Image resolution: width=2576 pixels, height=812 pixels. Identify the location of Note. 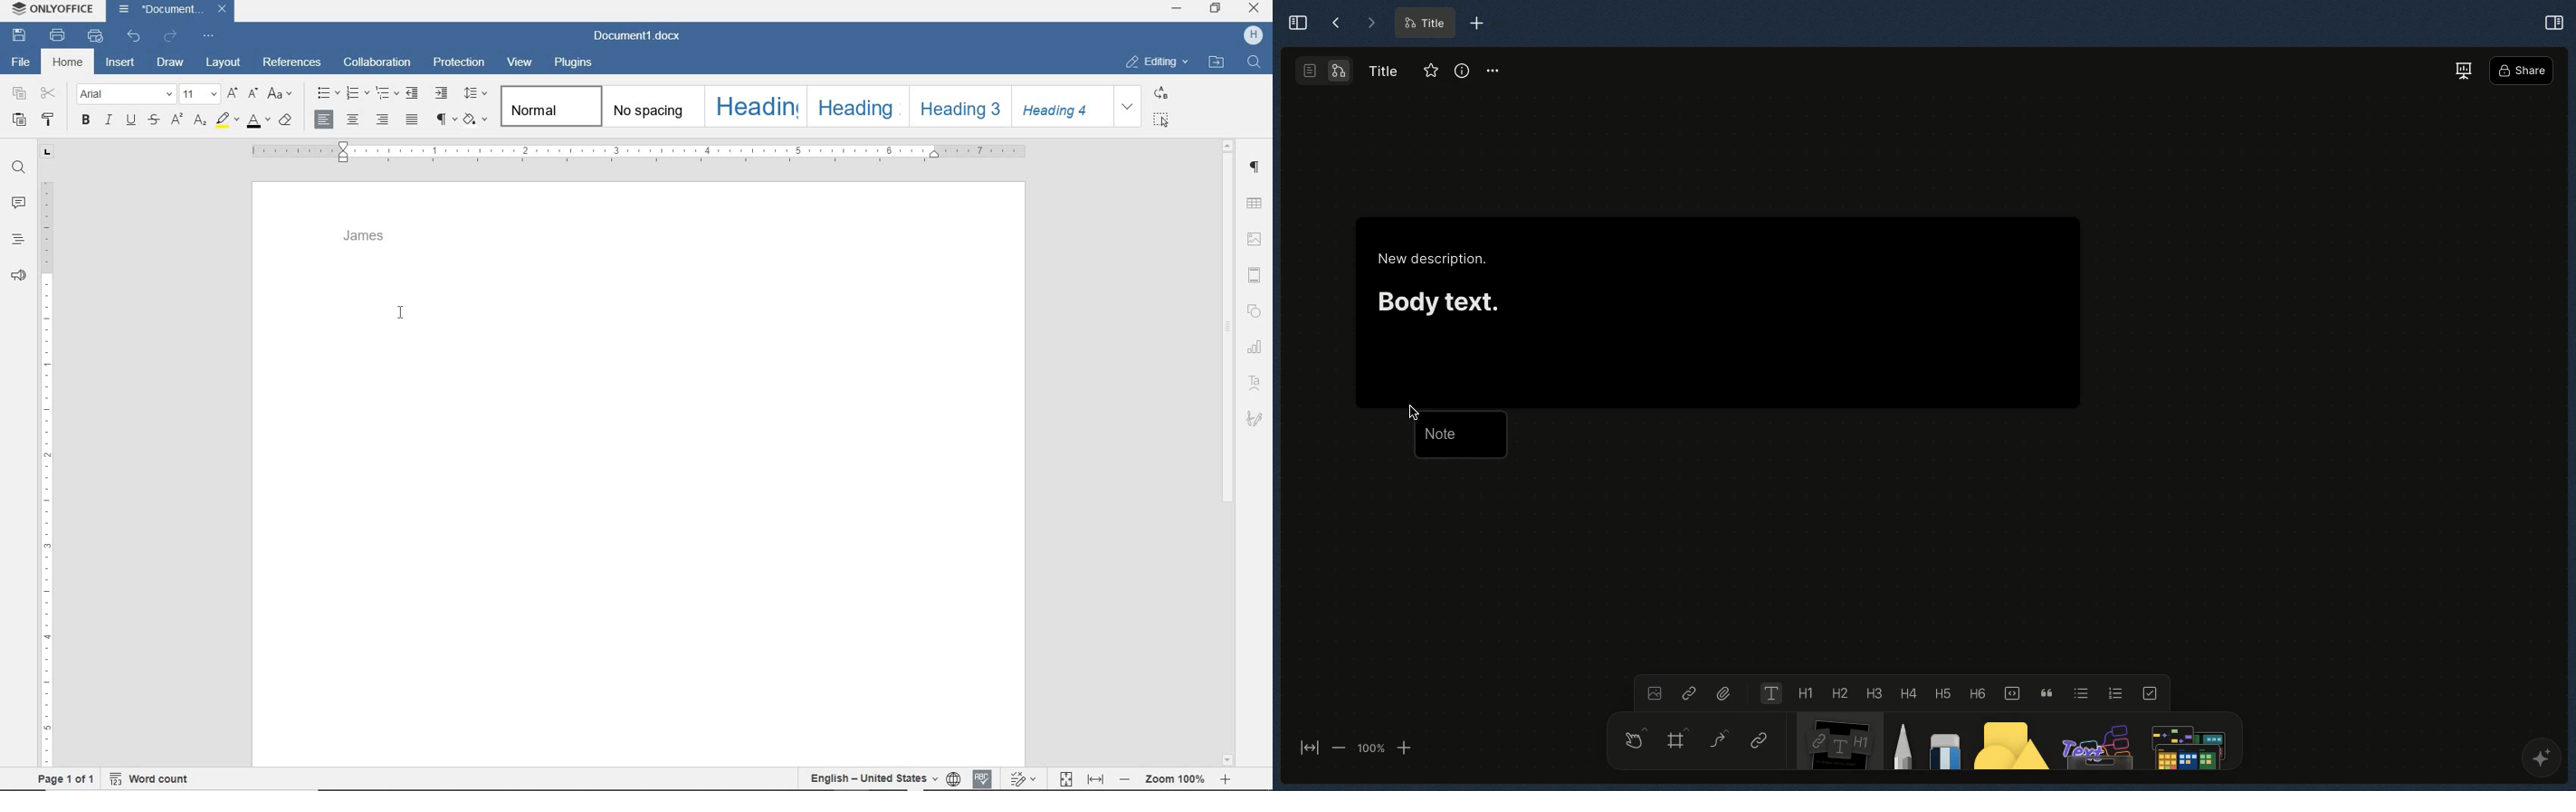
(1460, 435).